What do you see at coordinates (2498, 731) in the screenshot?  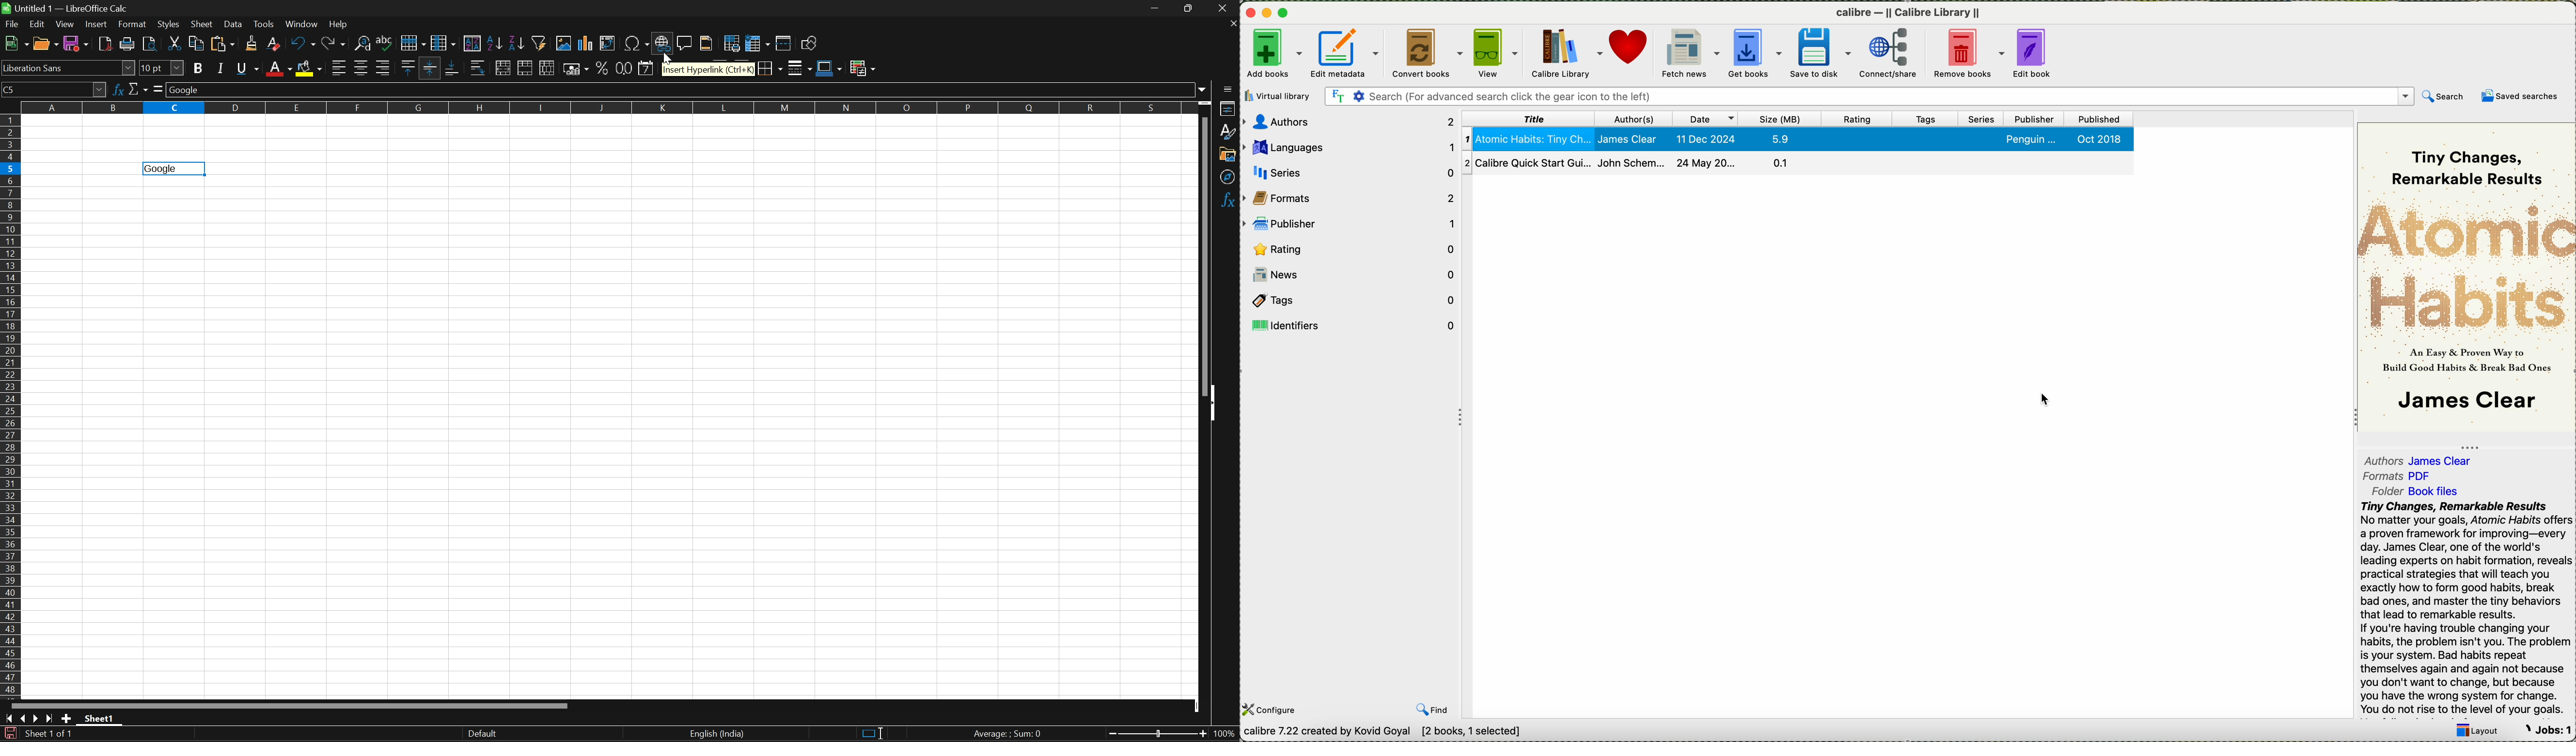 I see `layout` at bounding box center [2498, 731].